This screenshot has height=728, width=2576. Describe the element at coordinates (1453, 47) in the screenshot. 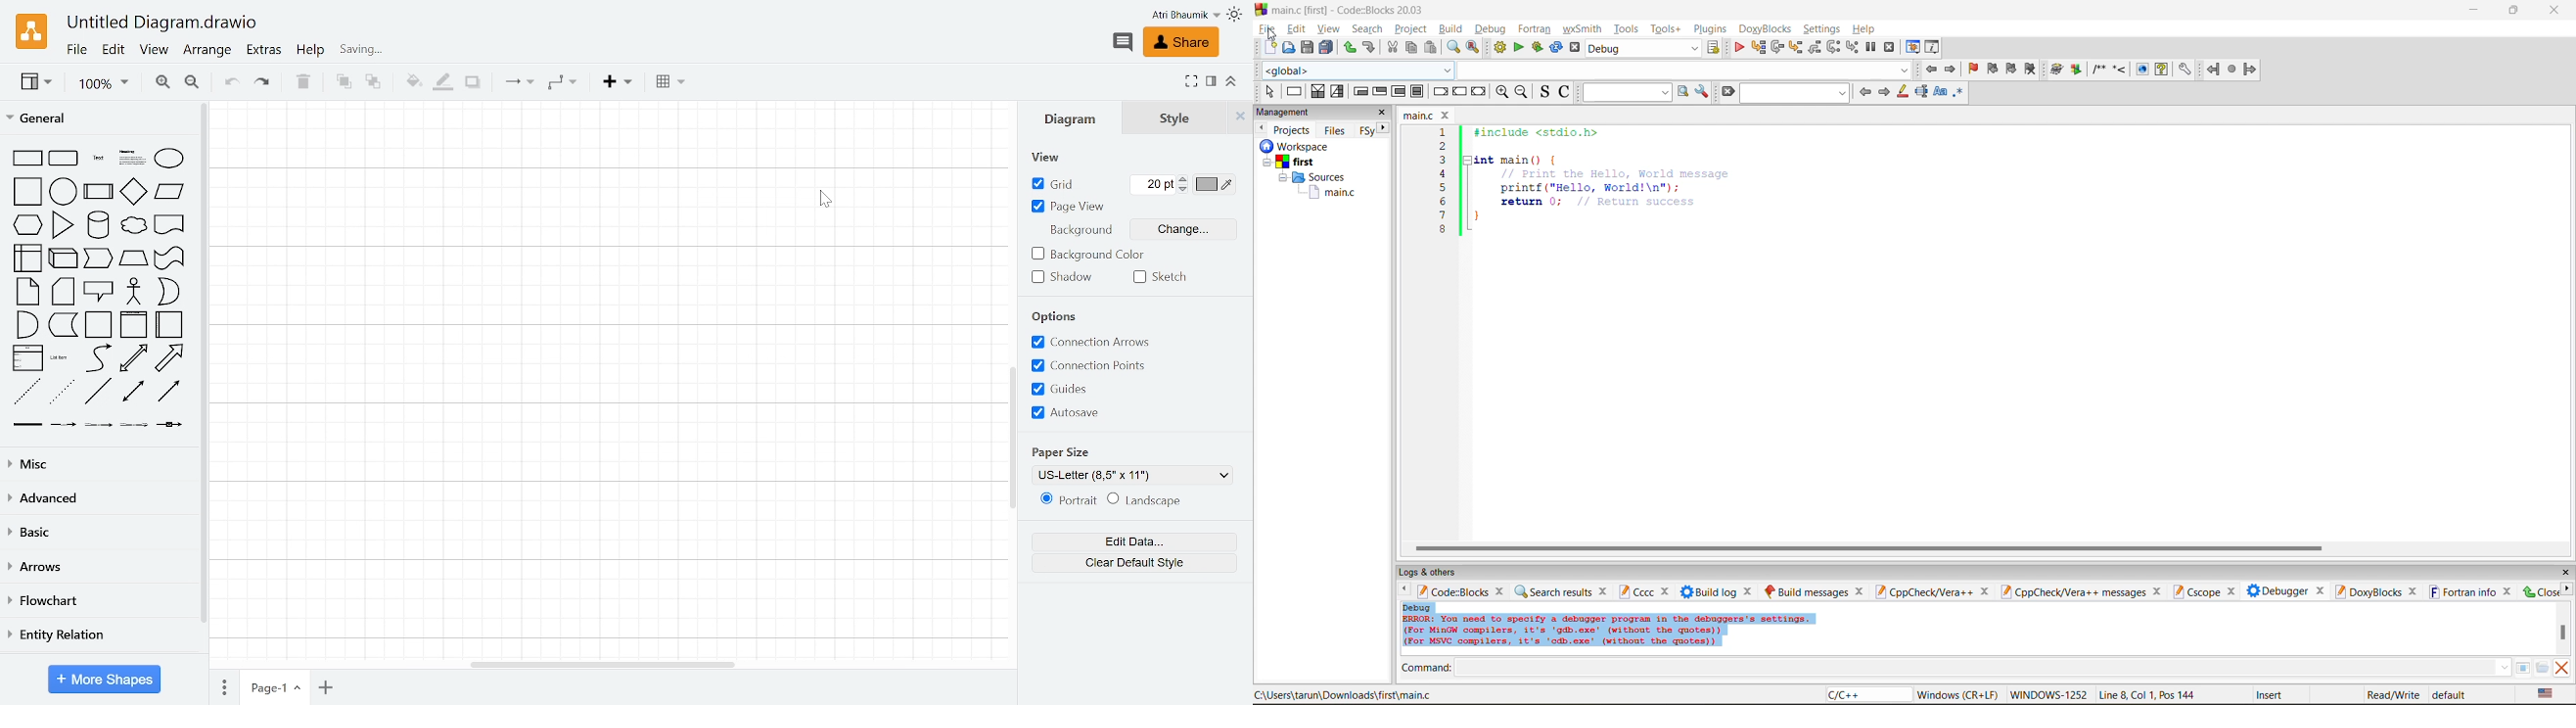

I see `find` at that location.